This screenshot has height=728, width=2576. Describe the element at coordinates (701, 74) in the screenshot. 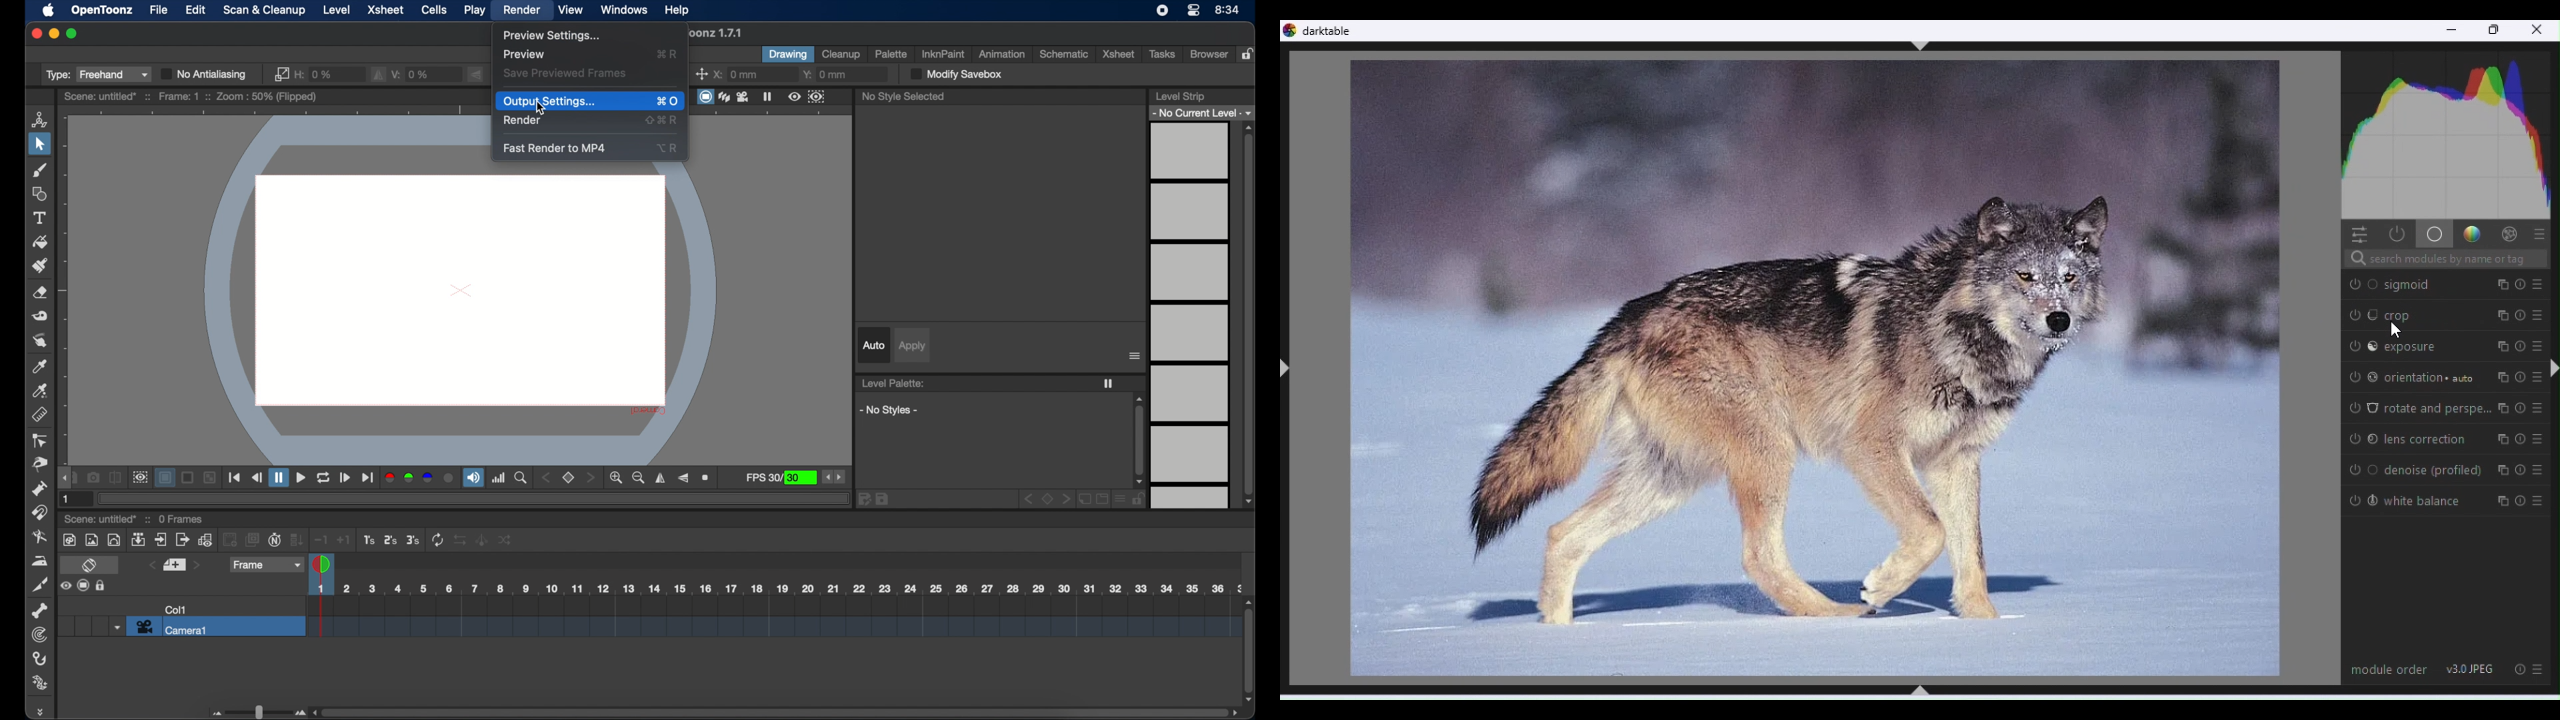

I see `center` at that location.